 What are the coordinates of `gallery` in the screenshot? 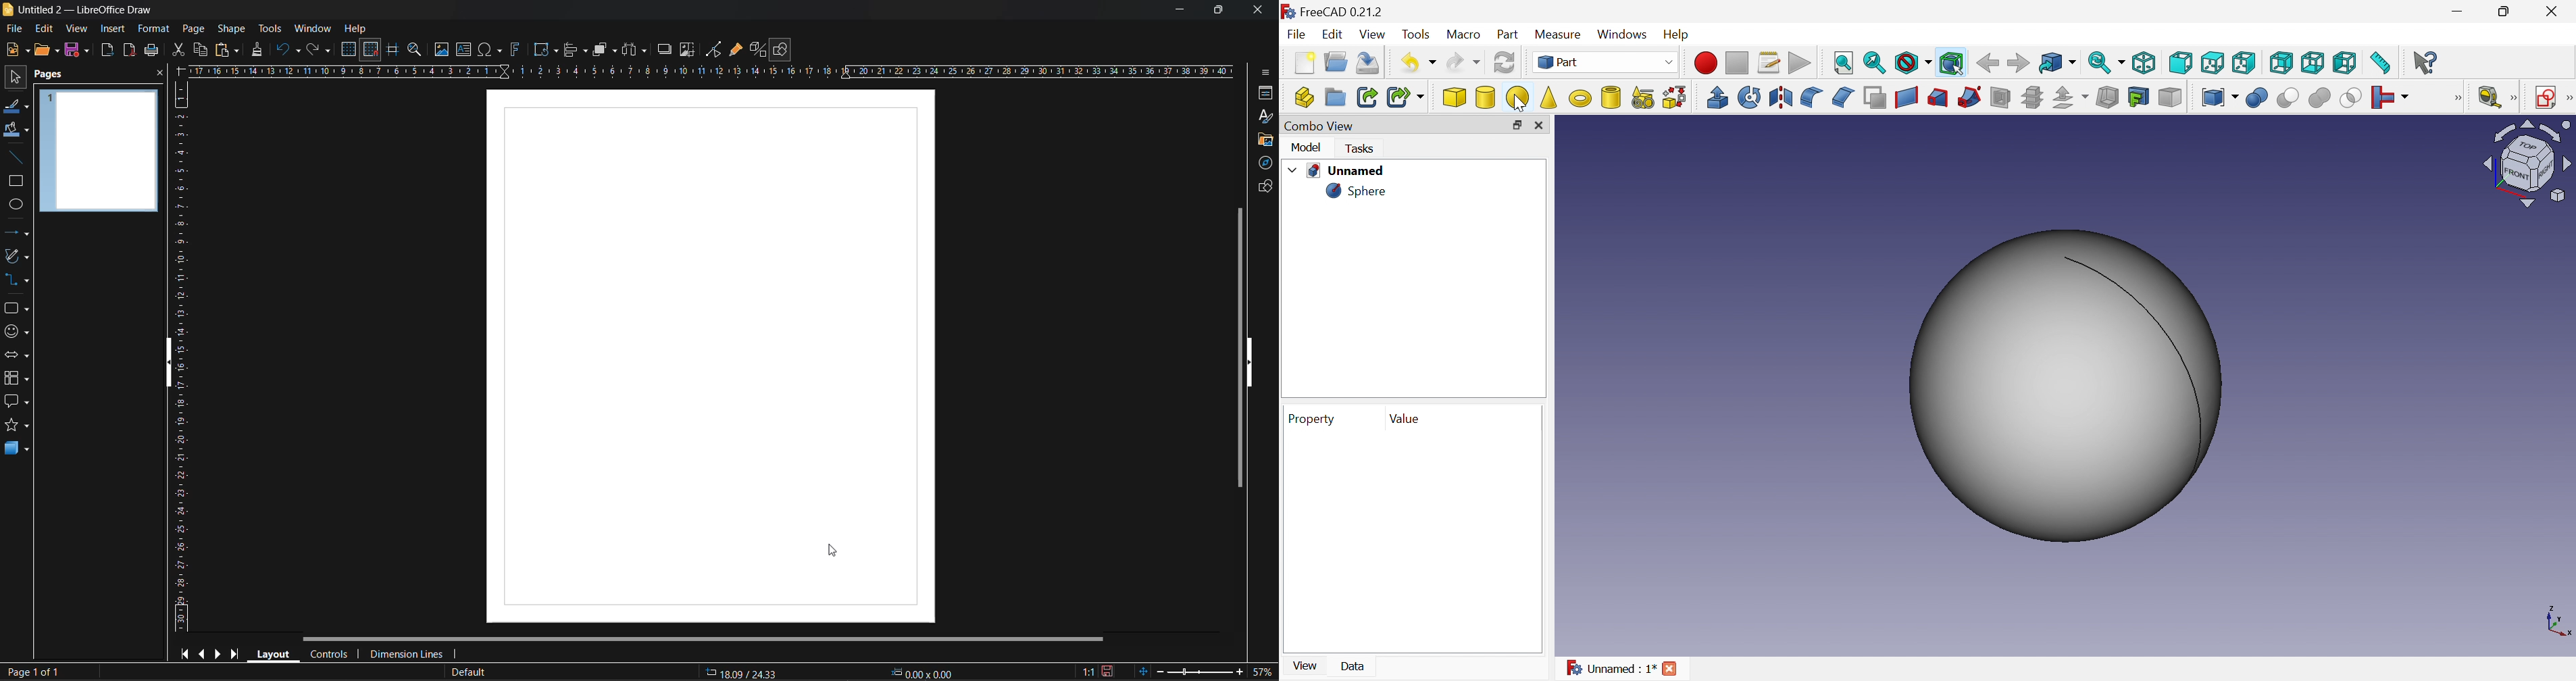 It's located at (1263, 140).